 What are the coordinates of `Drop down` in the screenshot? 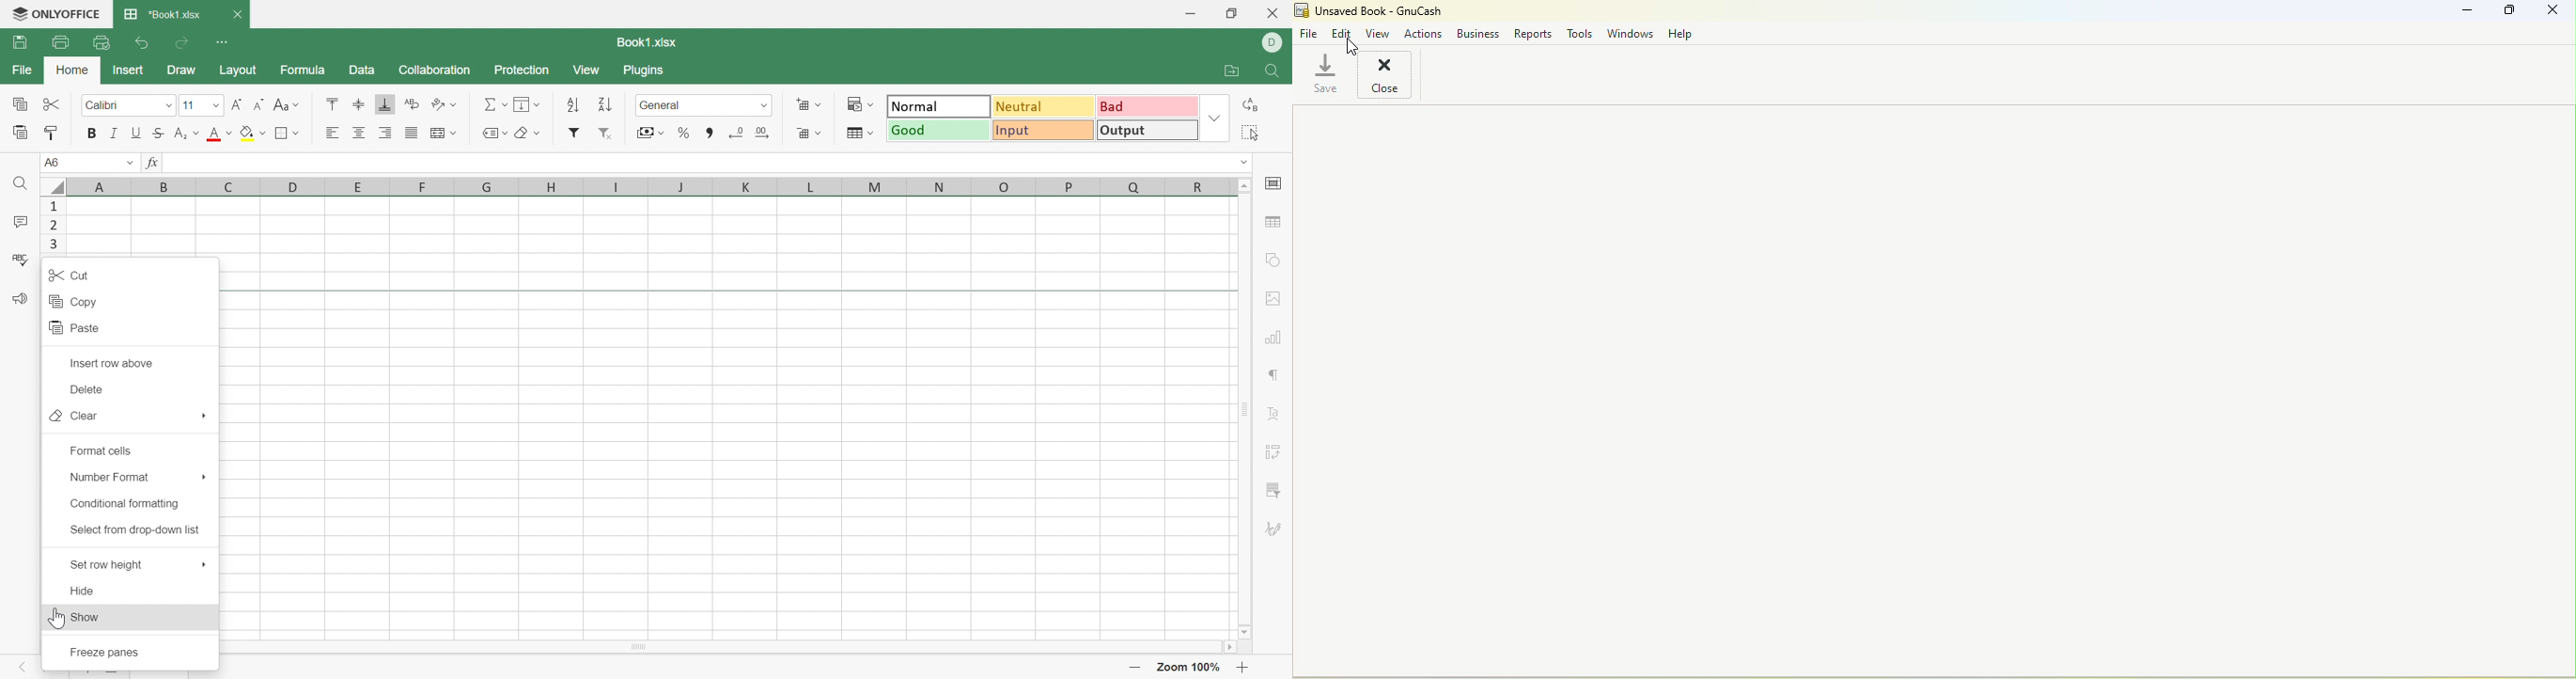 It's located at (129, 162).